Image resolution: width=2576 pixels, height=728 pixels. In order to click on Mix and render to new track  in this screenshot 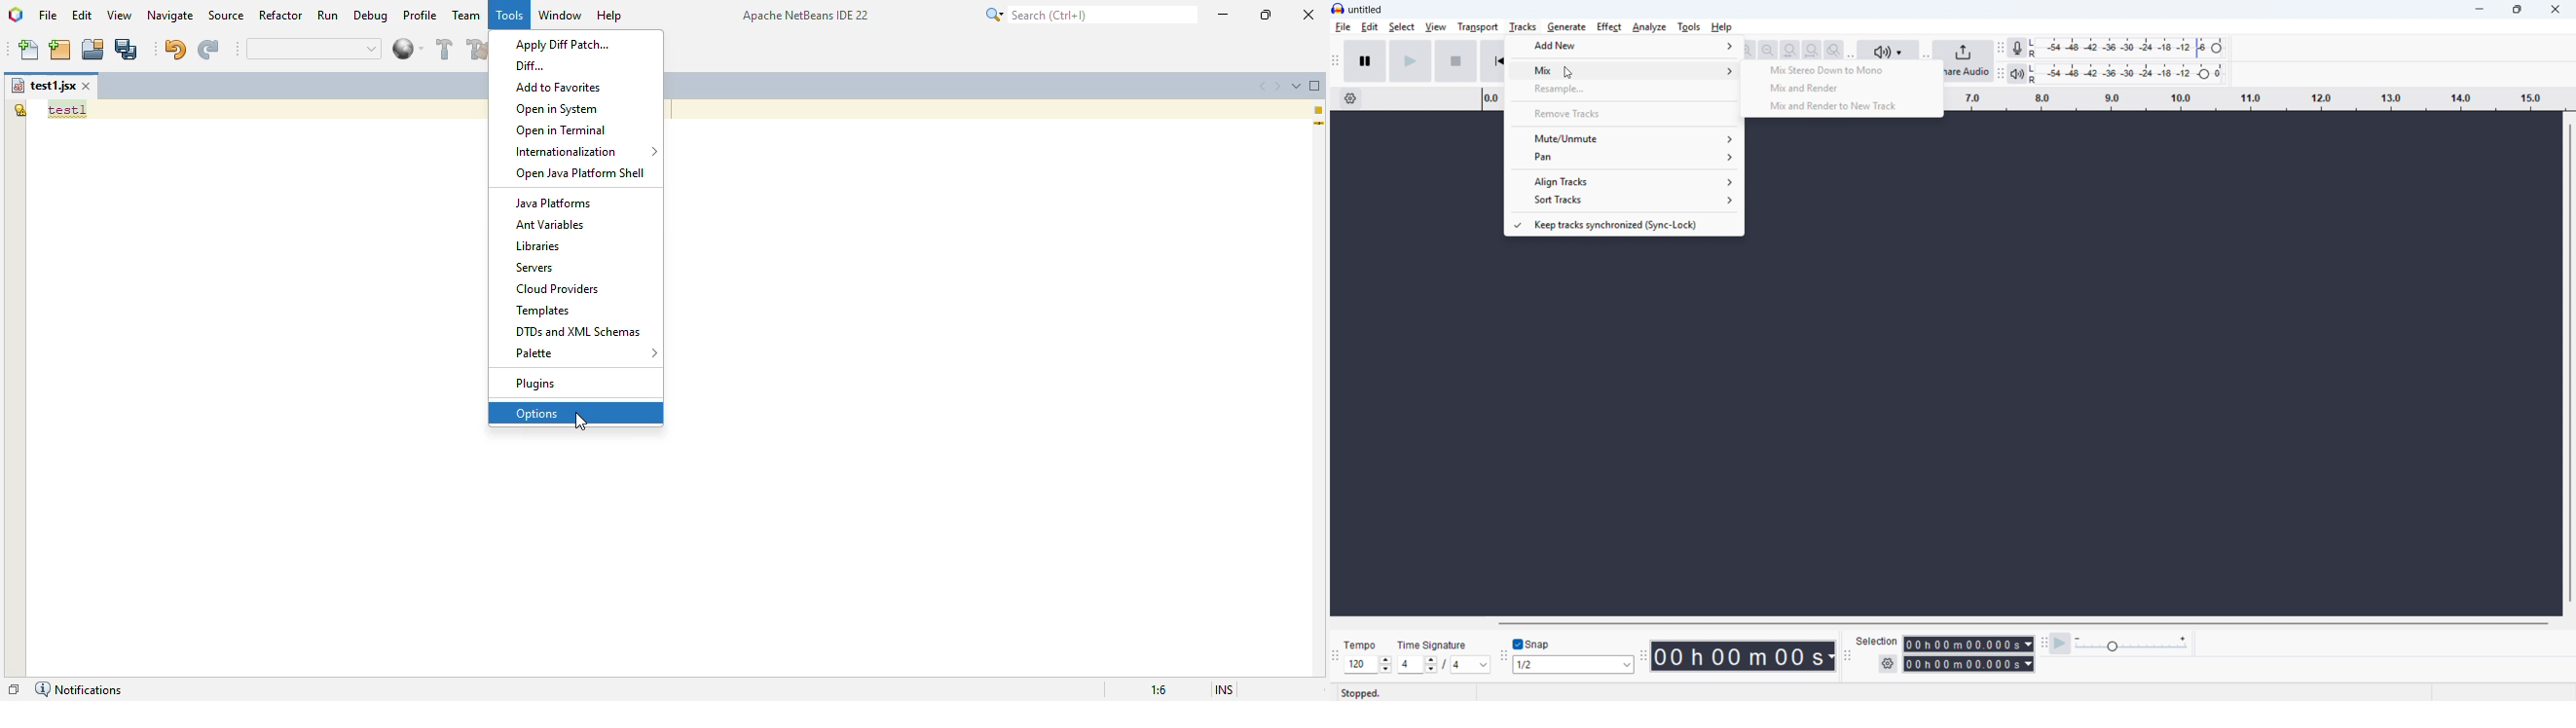, I will do `click(1841, 107)`.